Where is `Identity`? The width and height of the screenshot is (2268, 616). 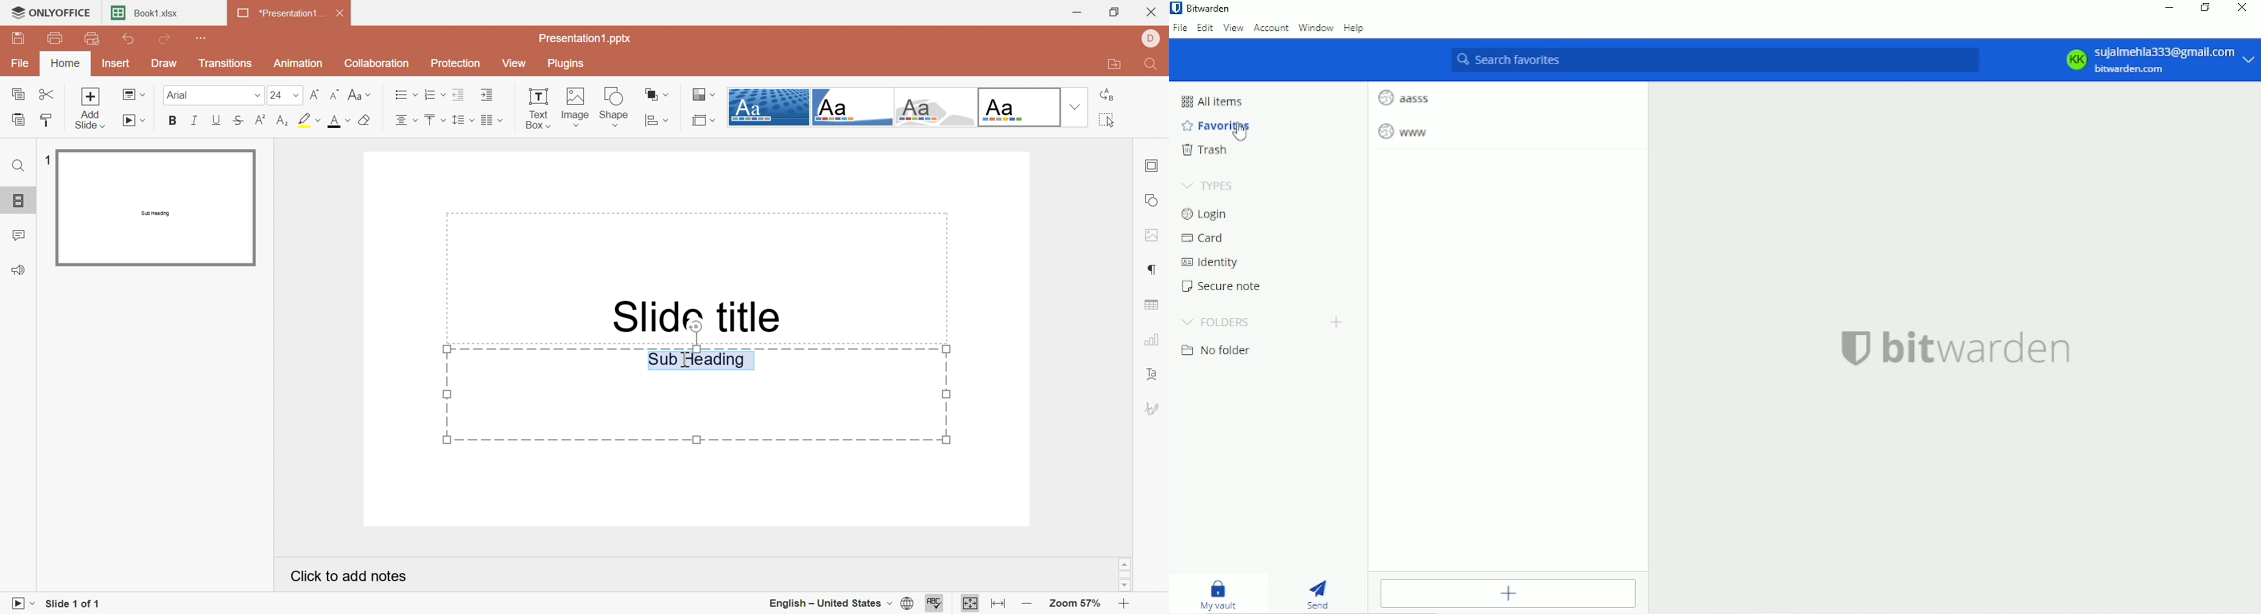 Identity is located at coordinates (1211, 261).